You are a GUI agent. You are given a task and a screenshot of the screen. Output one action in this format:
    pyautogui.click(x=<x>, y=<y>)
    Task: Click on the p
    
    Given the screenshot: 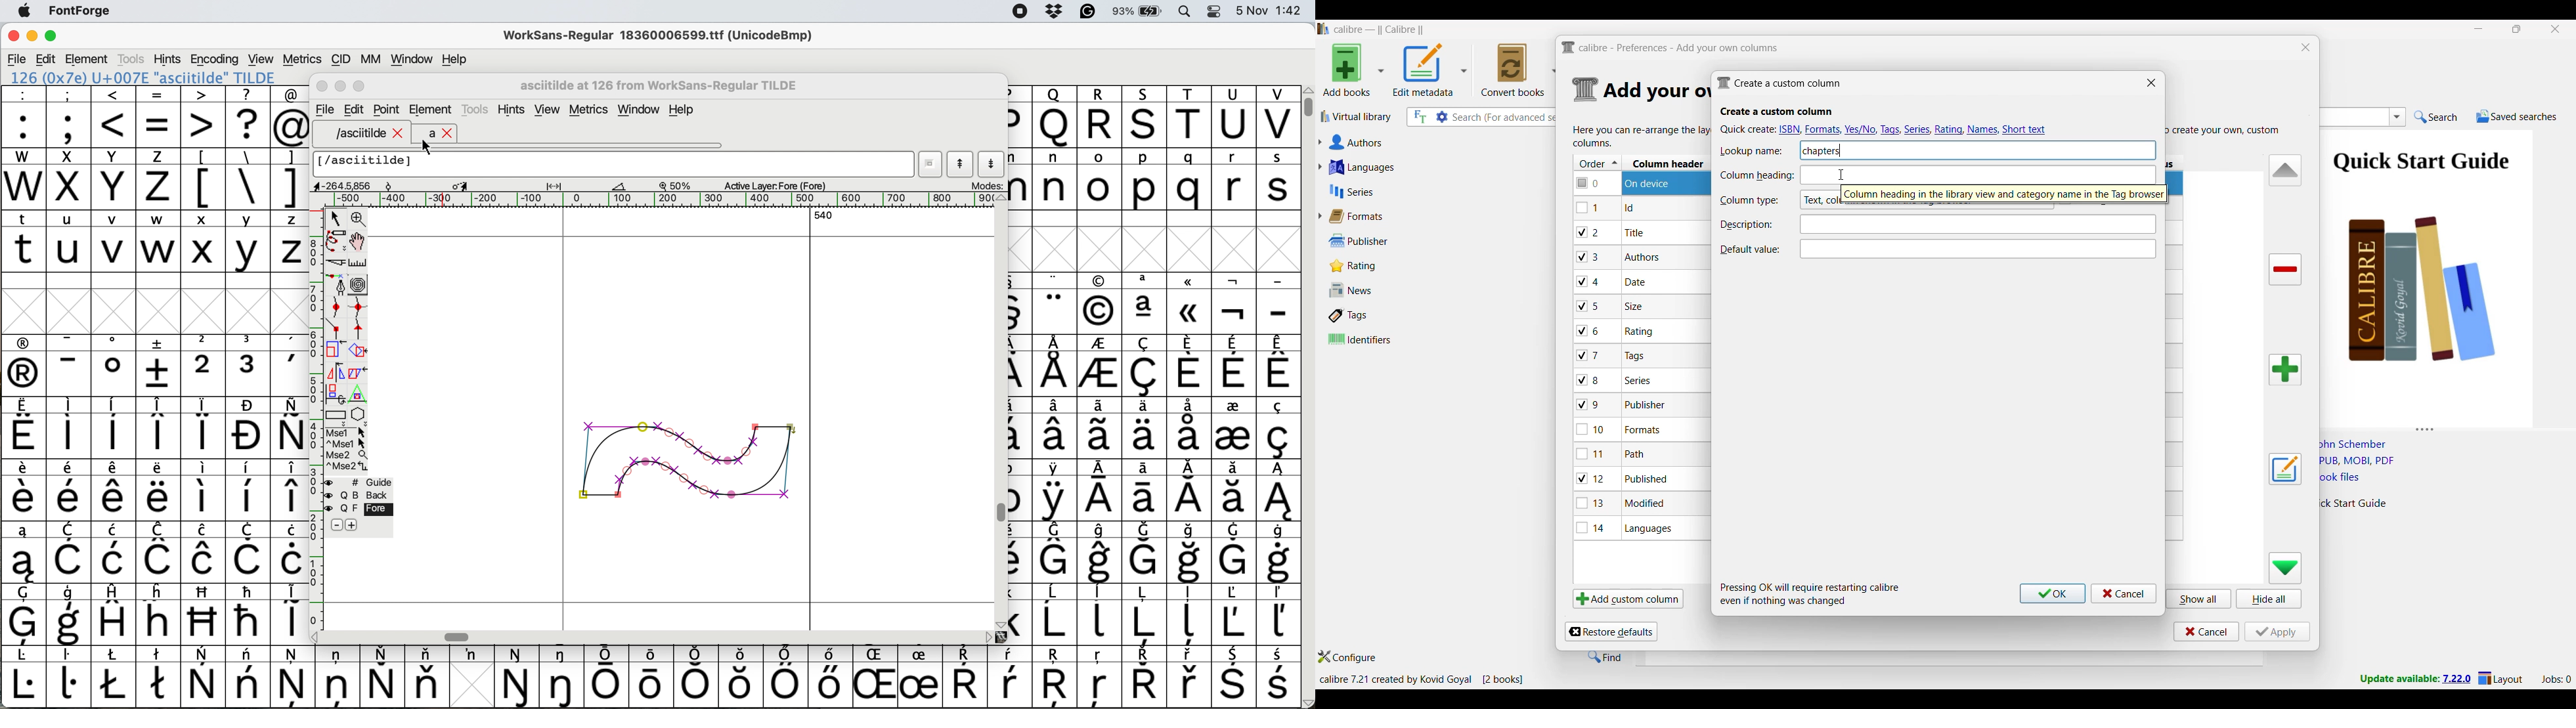 What is the action you would take?
    pyautogui.click(x=1145, y=181)
    